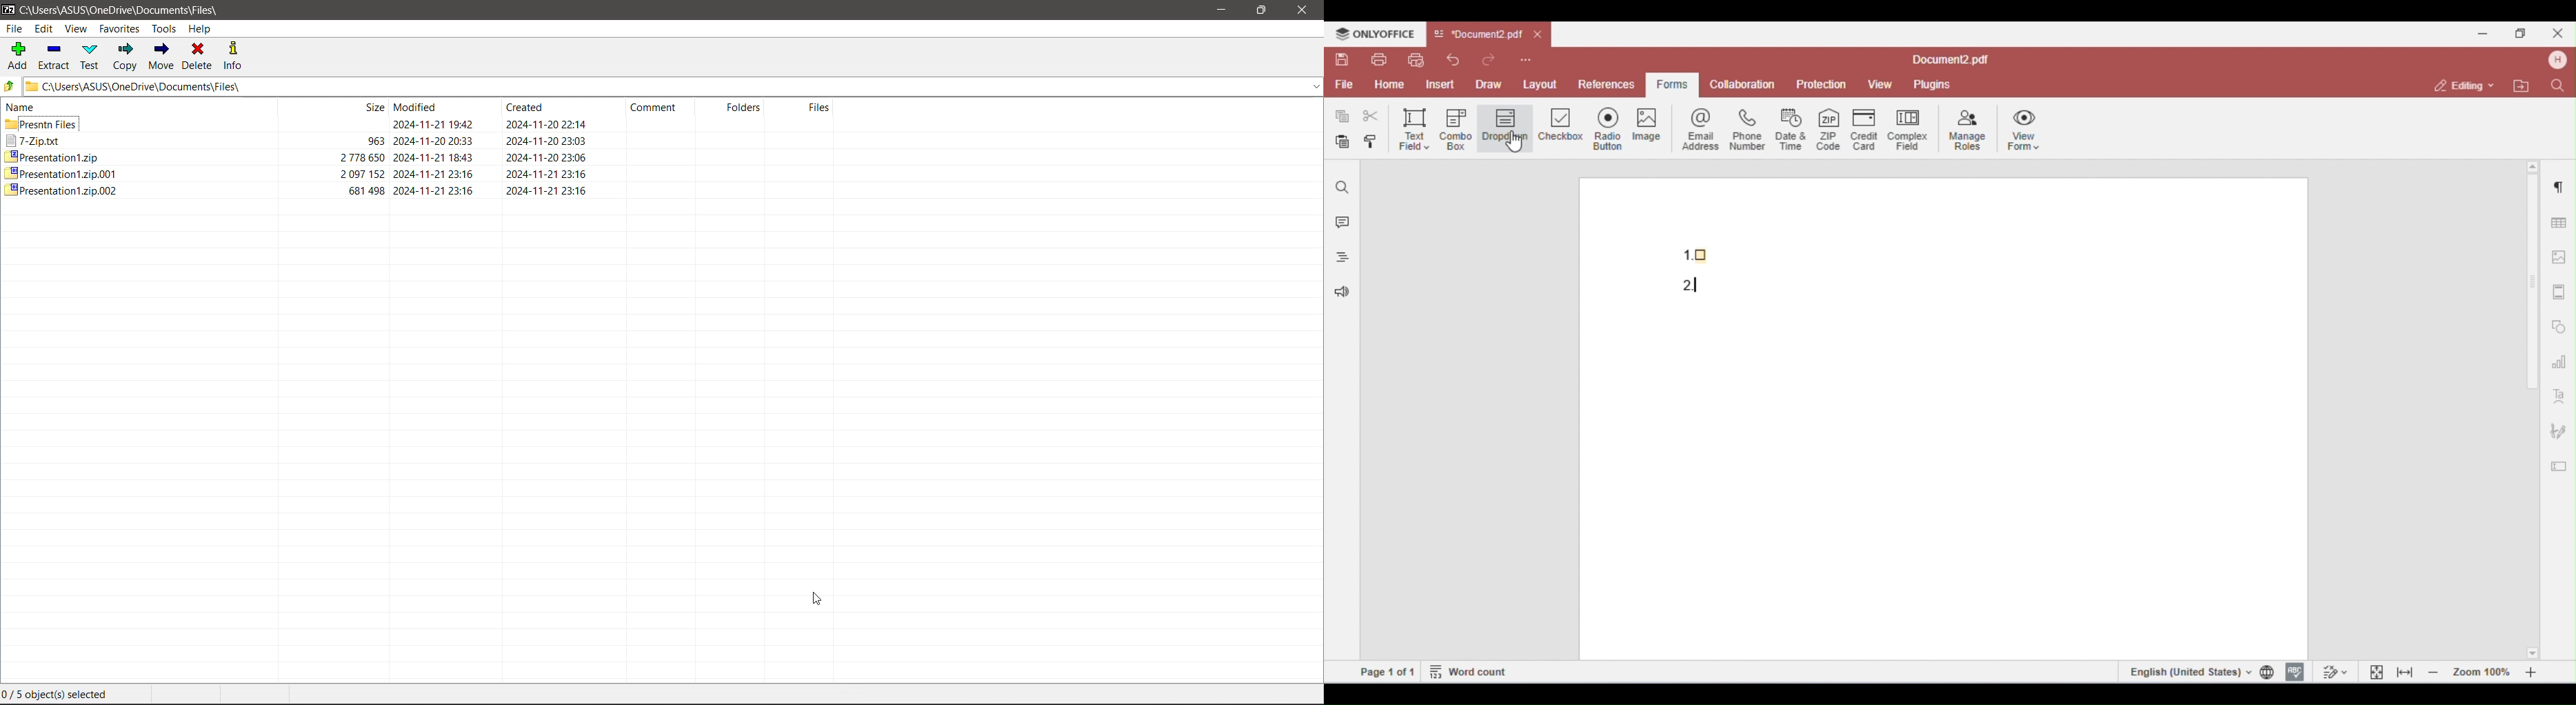 Image resolution: width=2576 pixels, height=728 pixels. What do you see at coordinates (126, 10) in the screenshot?
I see `c\Users\ASUS\OneDrive\Documents\Files\` at bounding box center [126, 10].